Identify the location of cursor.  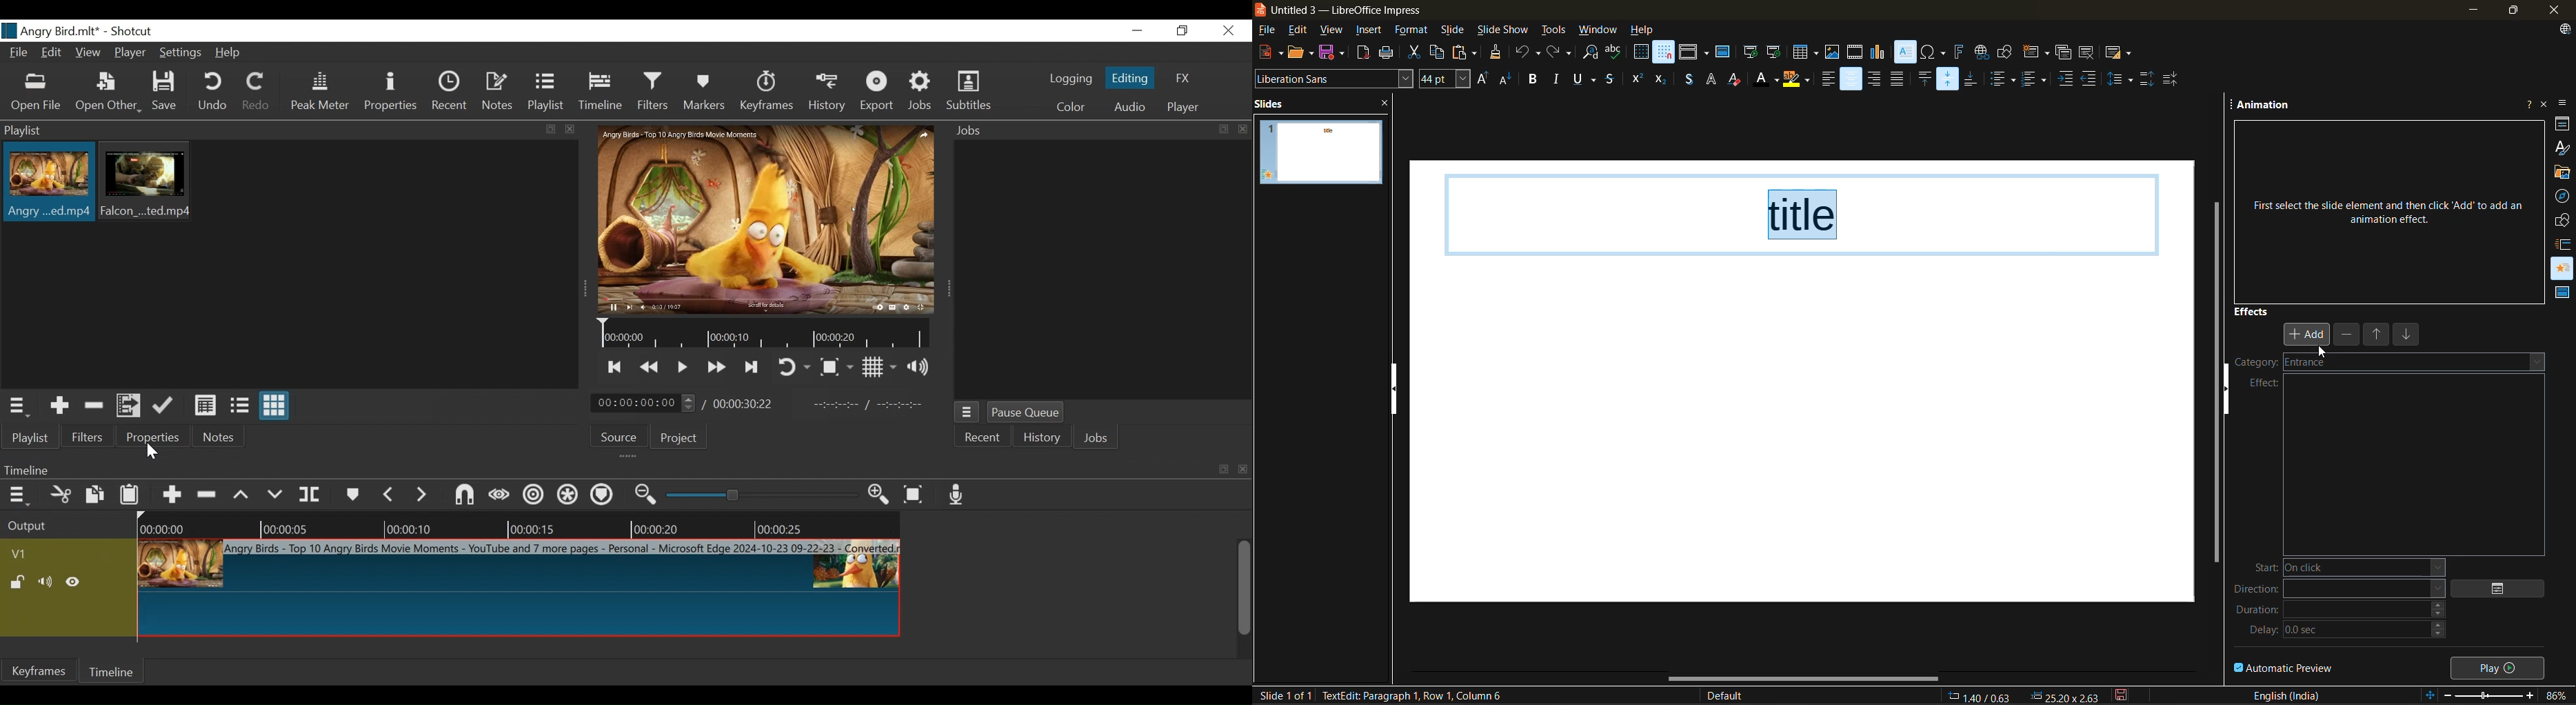
(2320, 351).